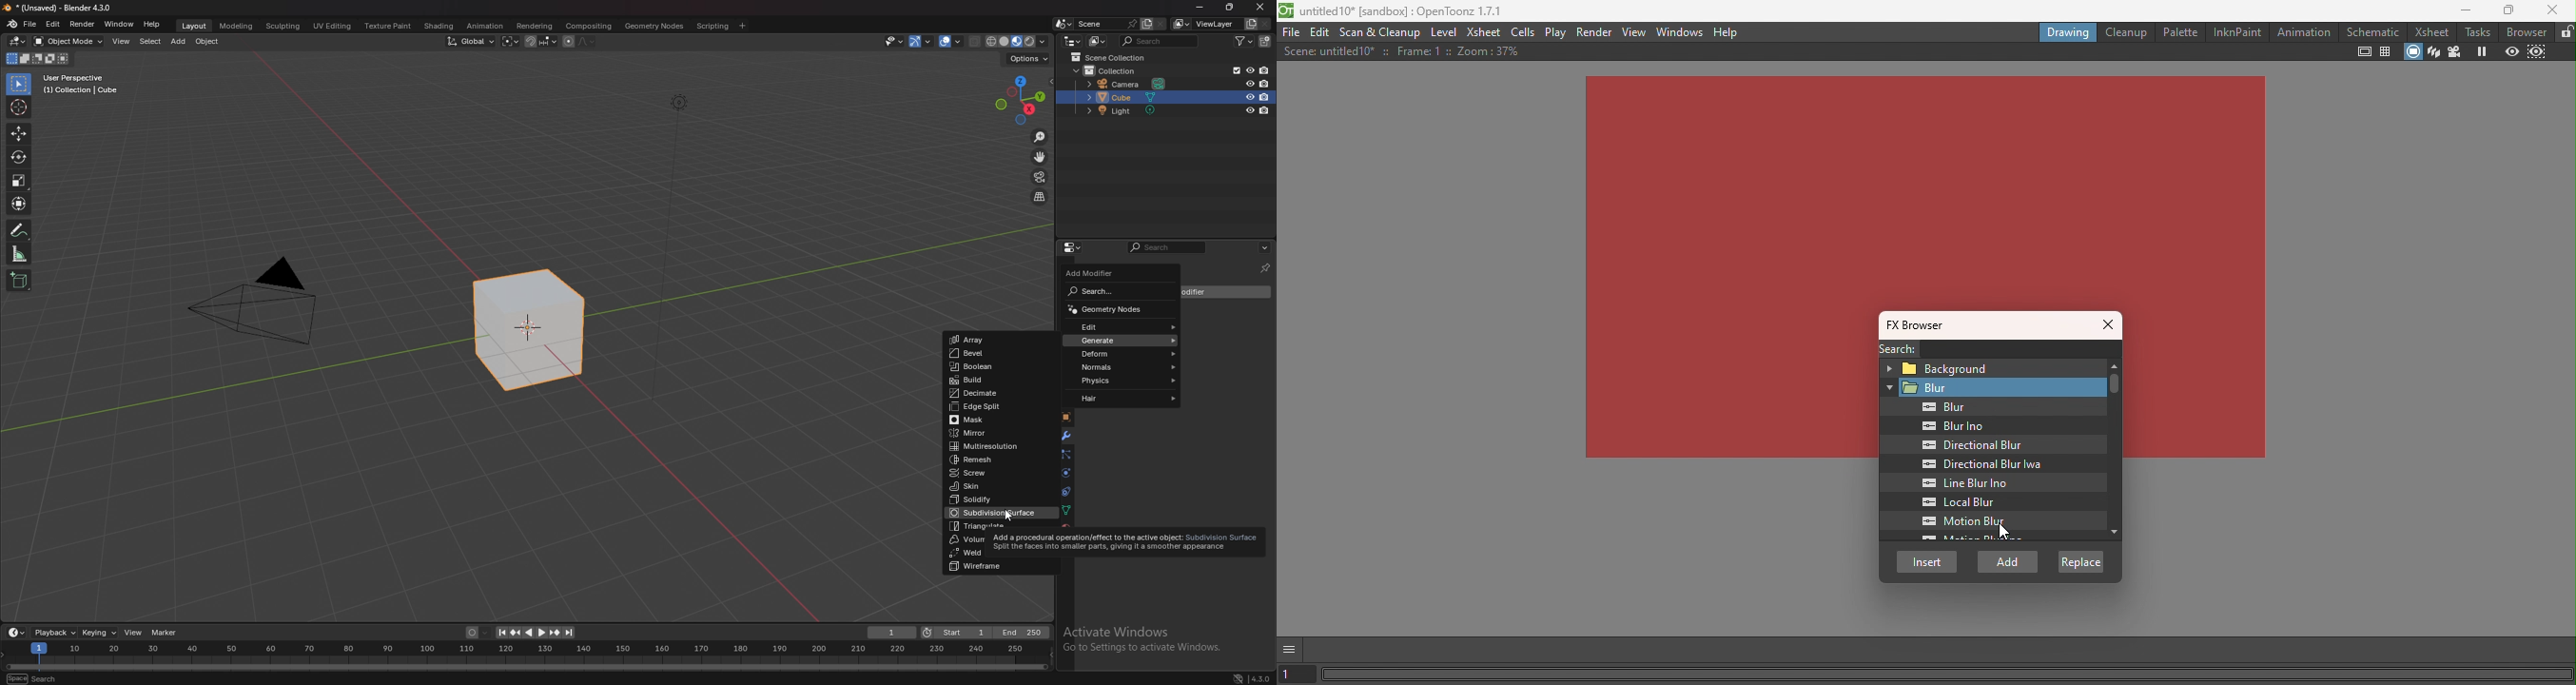 The image size is (2576, 700). I want to click on volume to mesh, so click(964, 539).